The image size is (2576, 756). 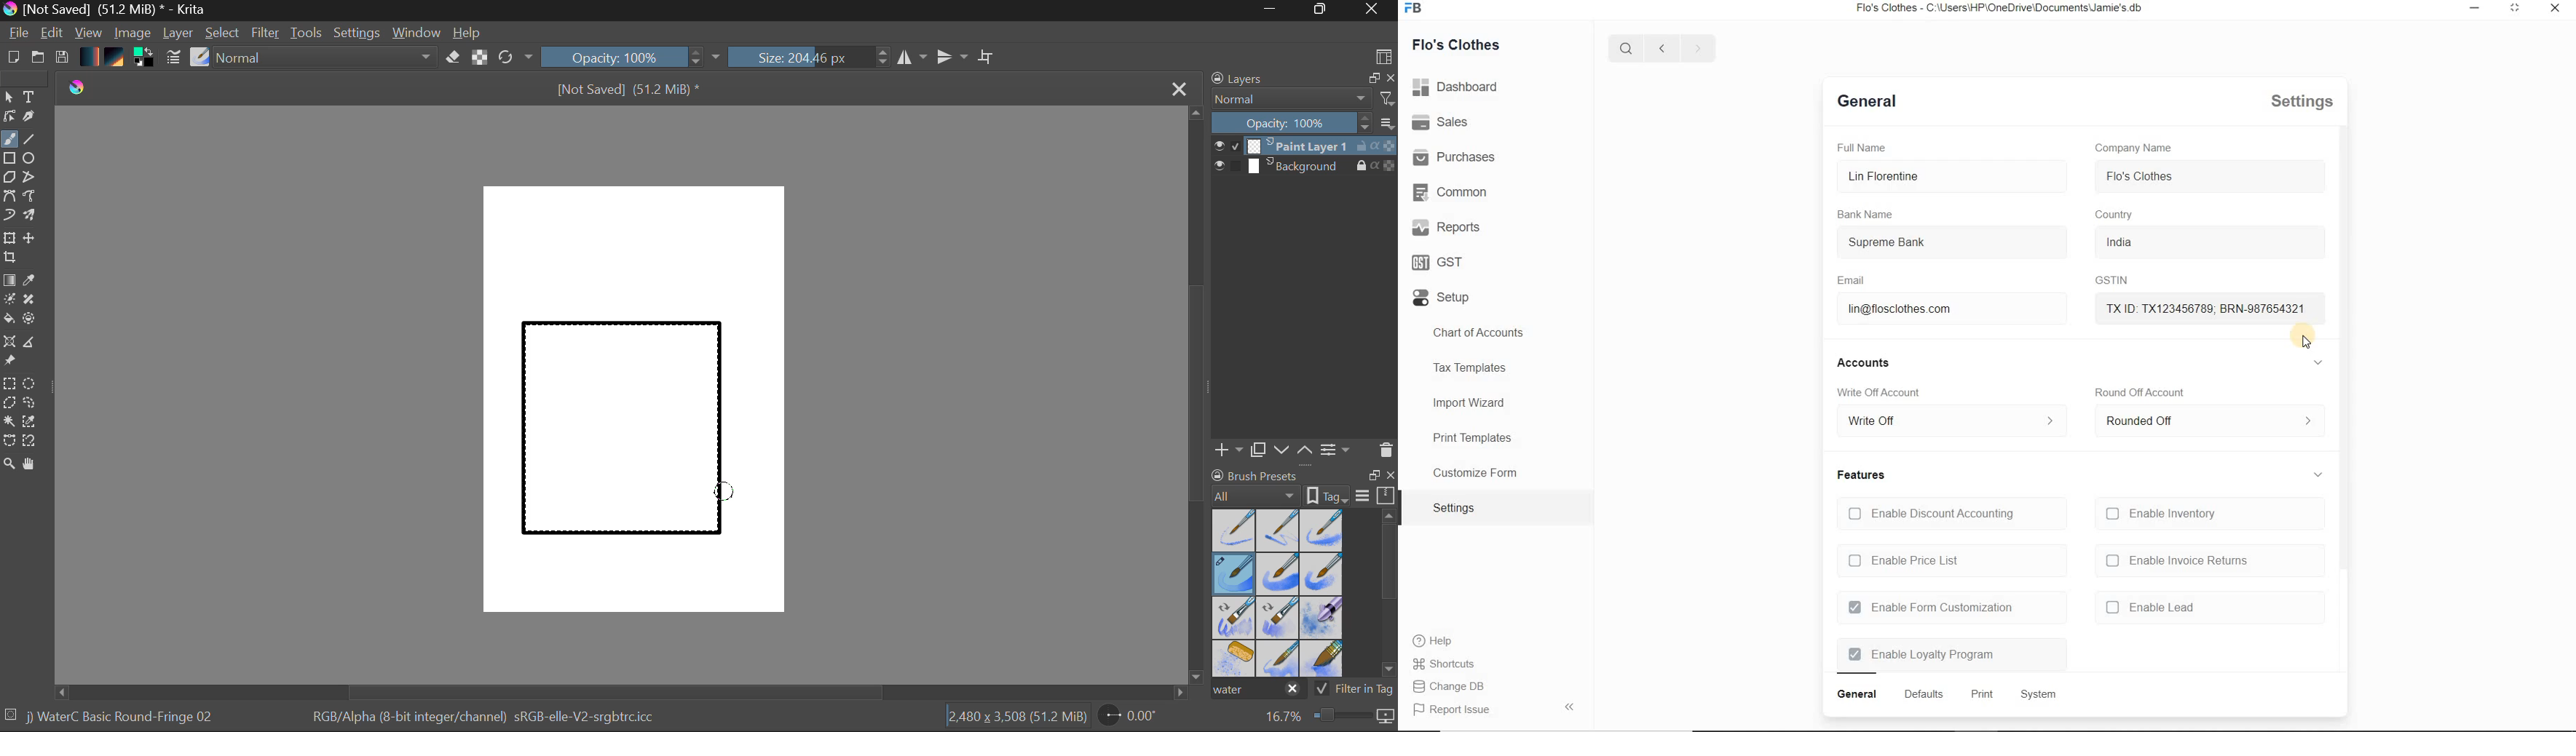 I want to click on Layer Settings, so click(x=1336, y=449).